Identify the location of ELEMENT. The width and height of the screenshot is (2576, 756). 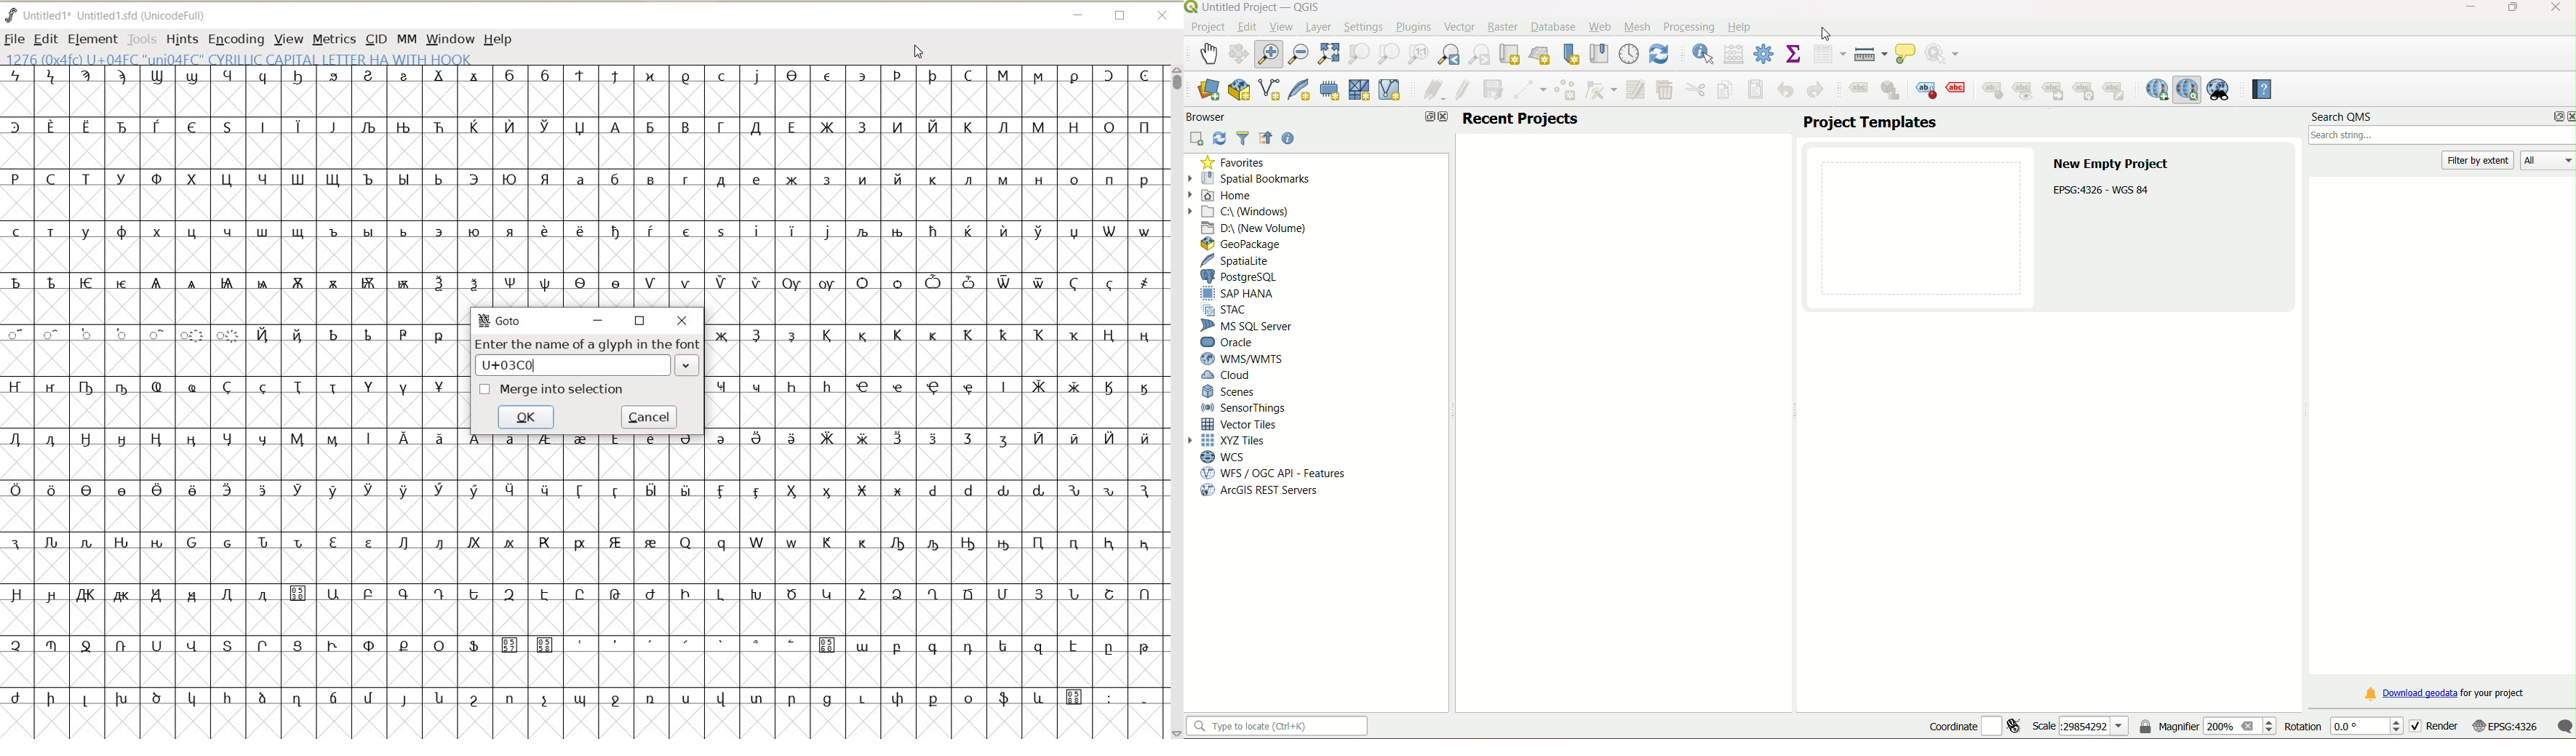
(92, 39).